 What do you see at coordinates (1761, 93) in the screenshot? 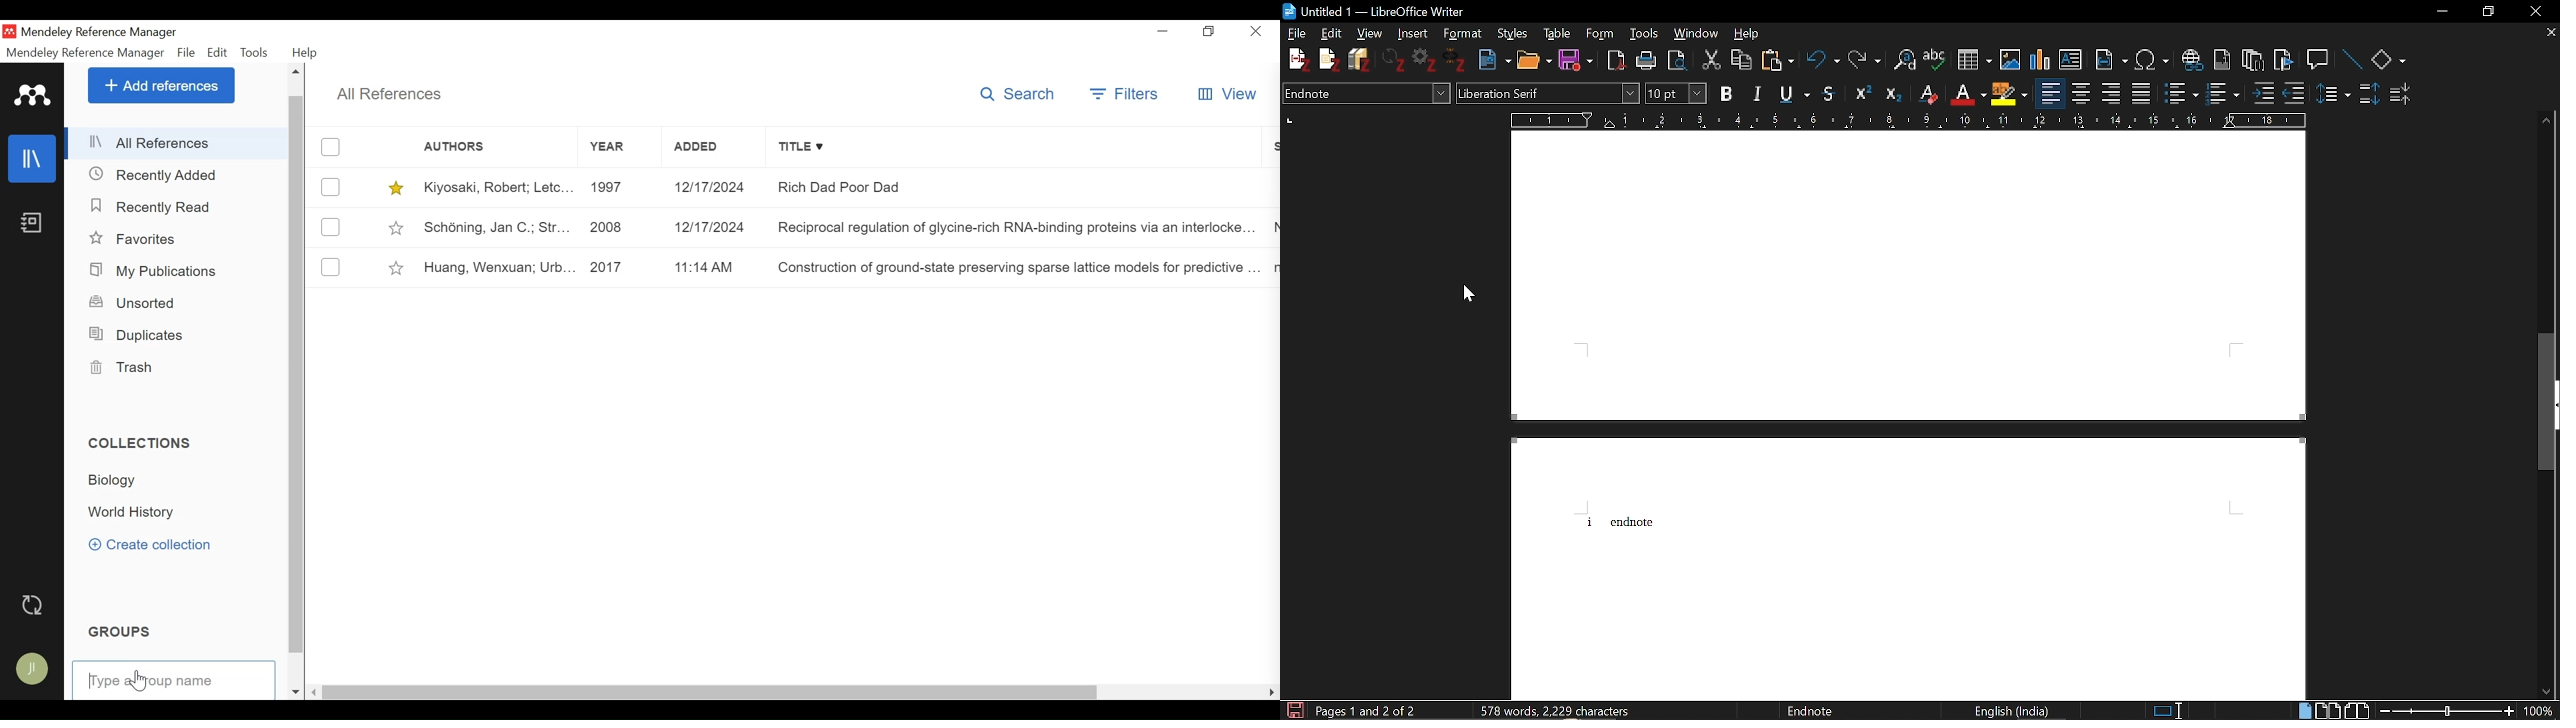
I see `Italic` at bounding box center [1761, 93].